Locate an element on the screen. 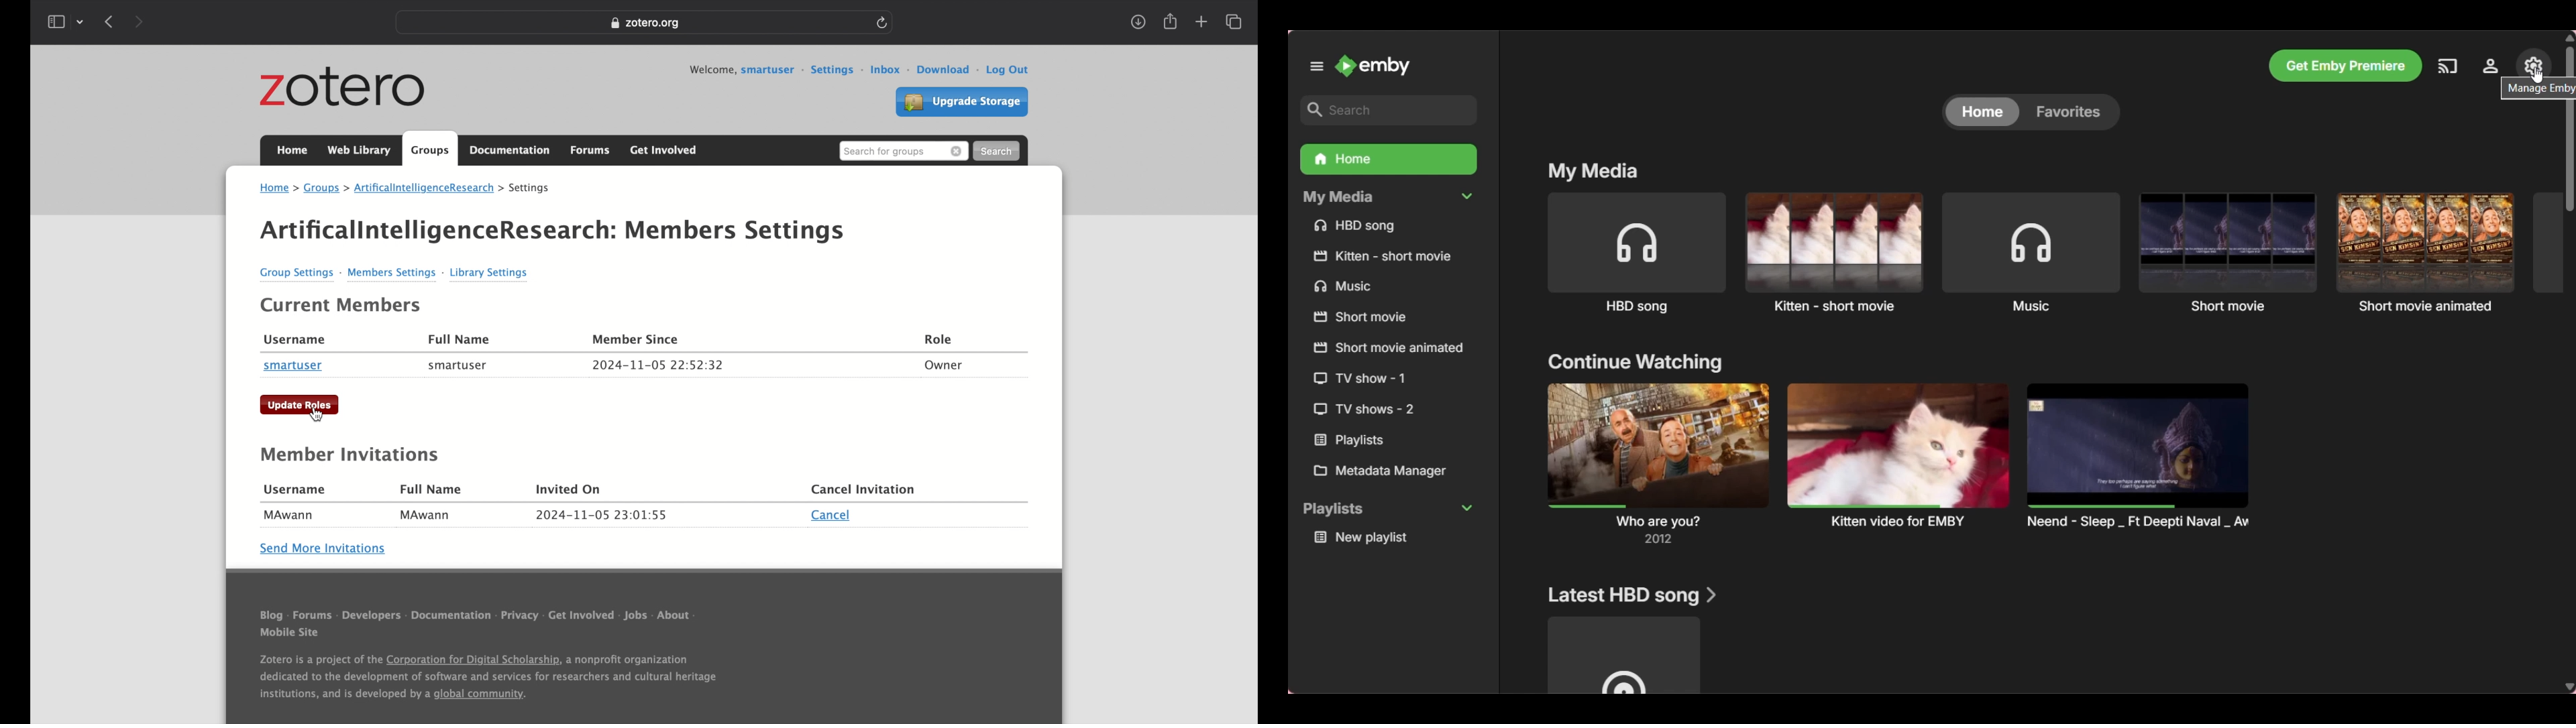 Image resolution: width=2576 pixels, height=728 pixels. refresh is located at coordinates (885, 23).